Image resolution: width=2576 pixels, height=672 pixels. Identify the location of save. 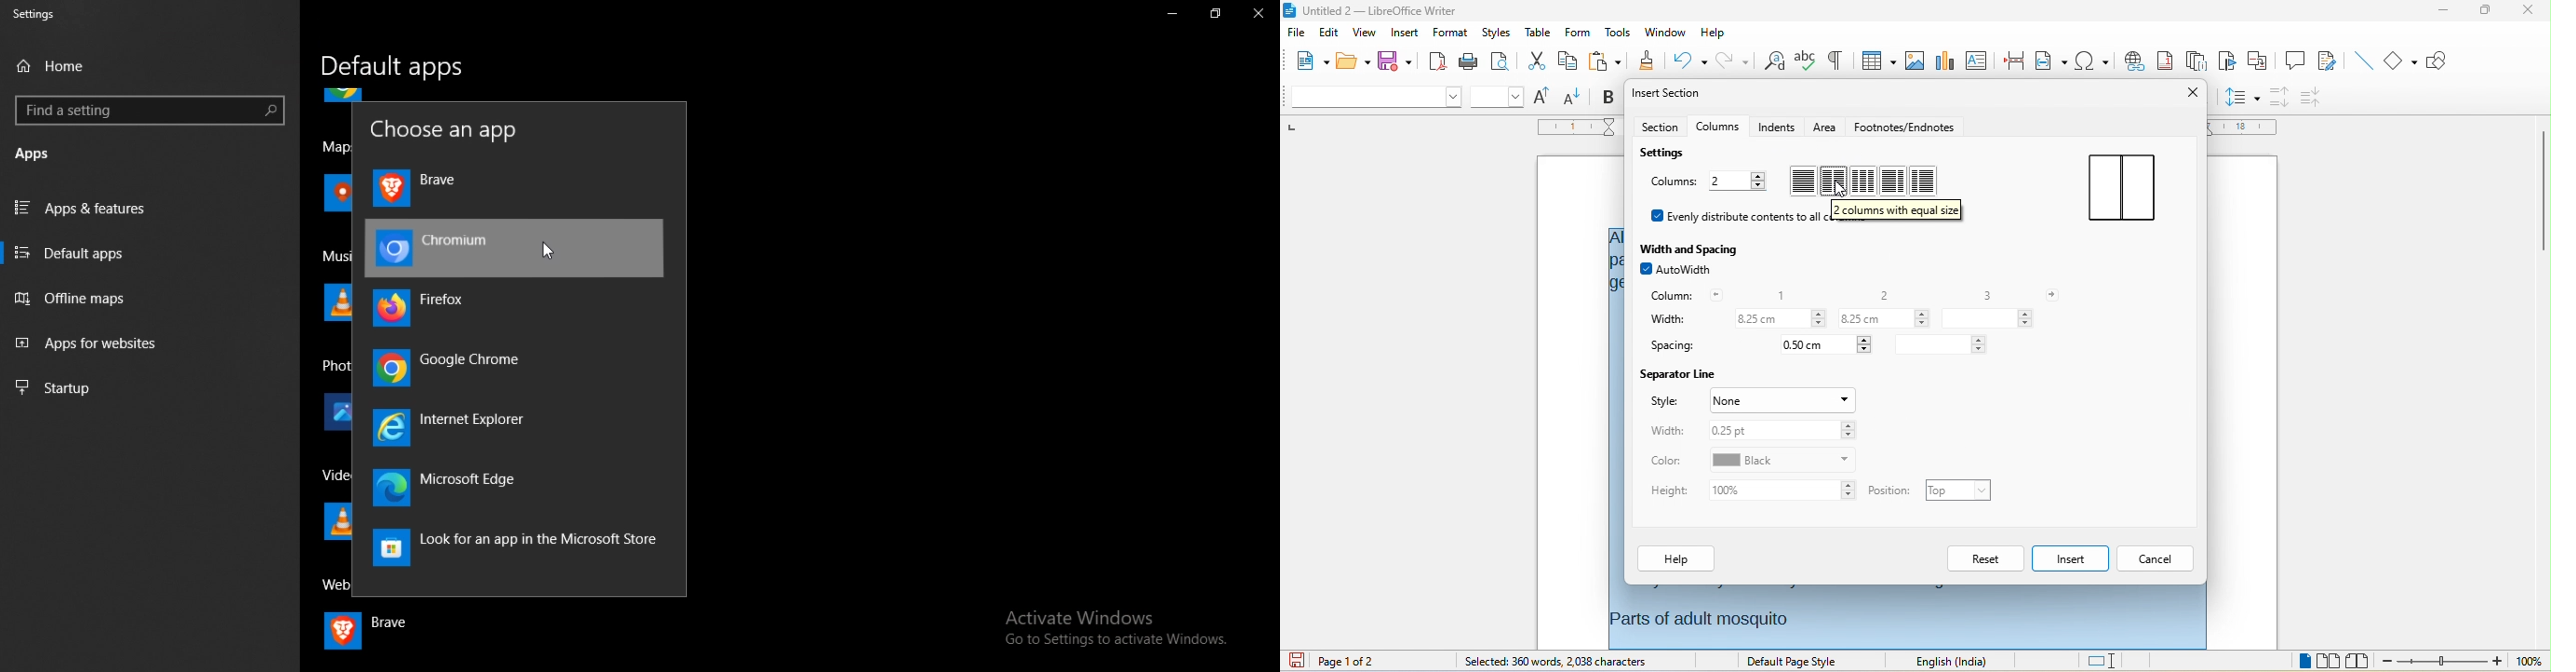
(1394, 60).